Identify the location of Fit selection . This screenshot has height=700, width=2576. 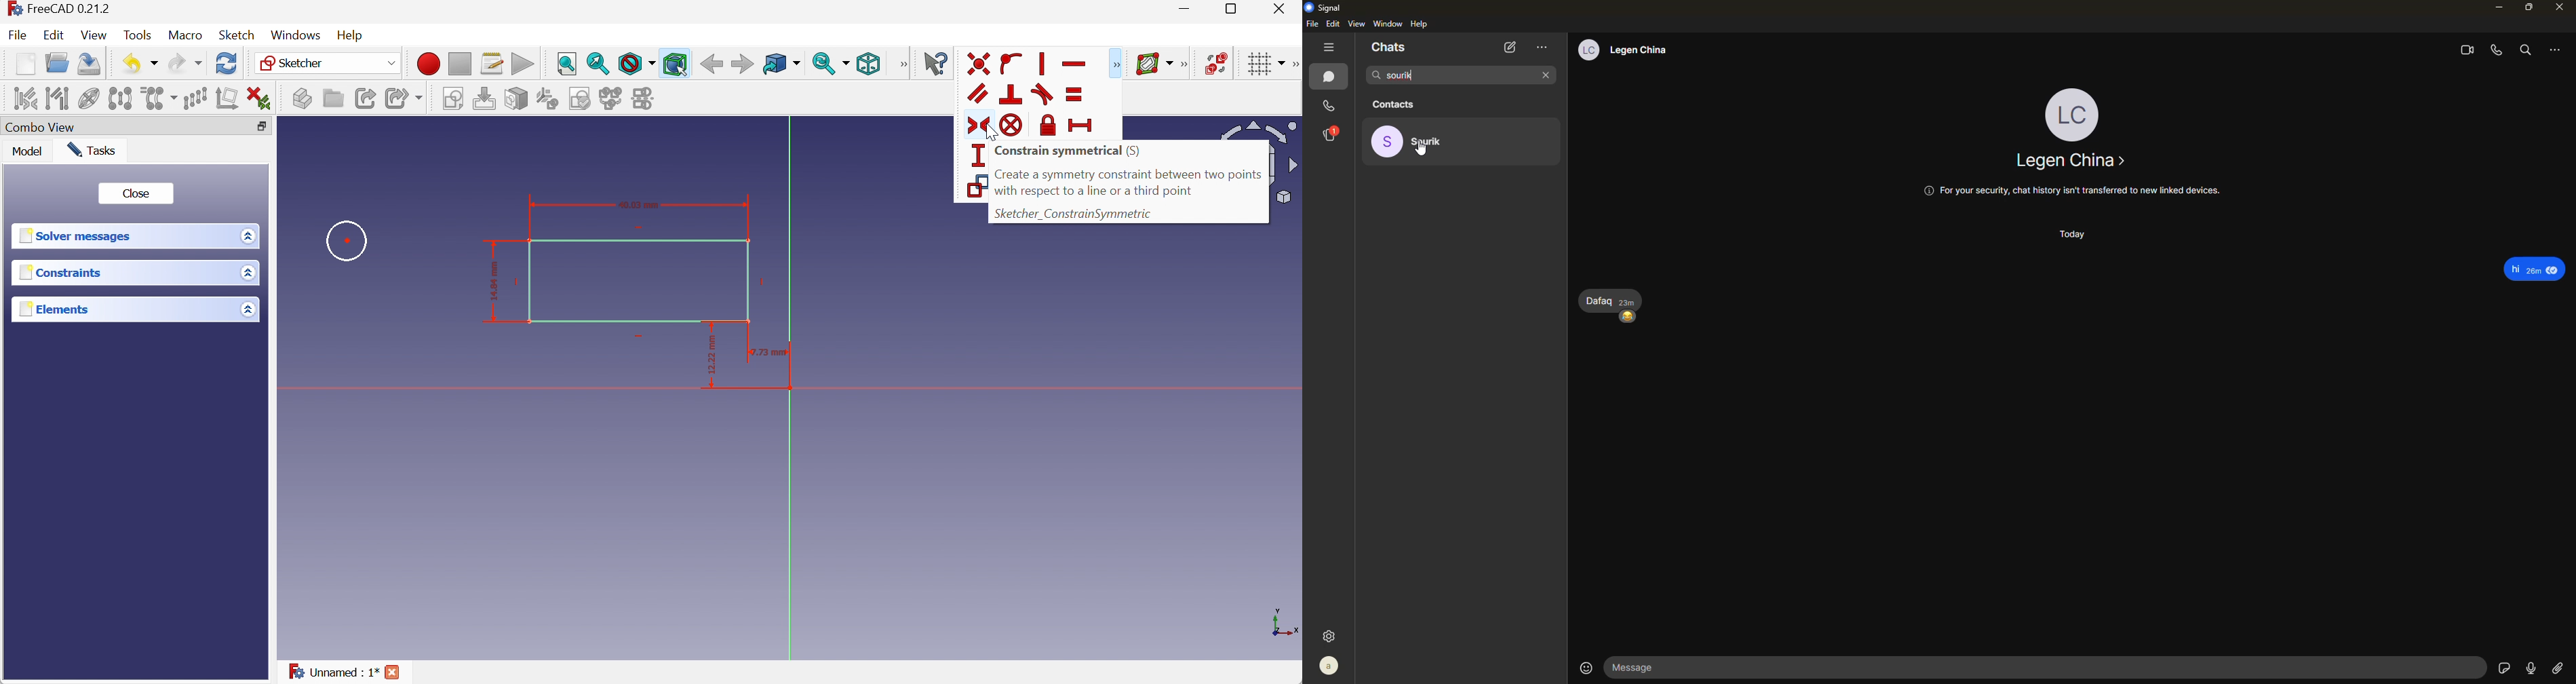
(598, 63).